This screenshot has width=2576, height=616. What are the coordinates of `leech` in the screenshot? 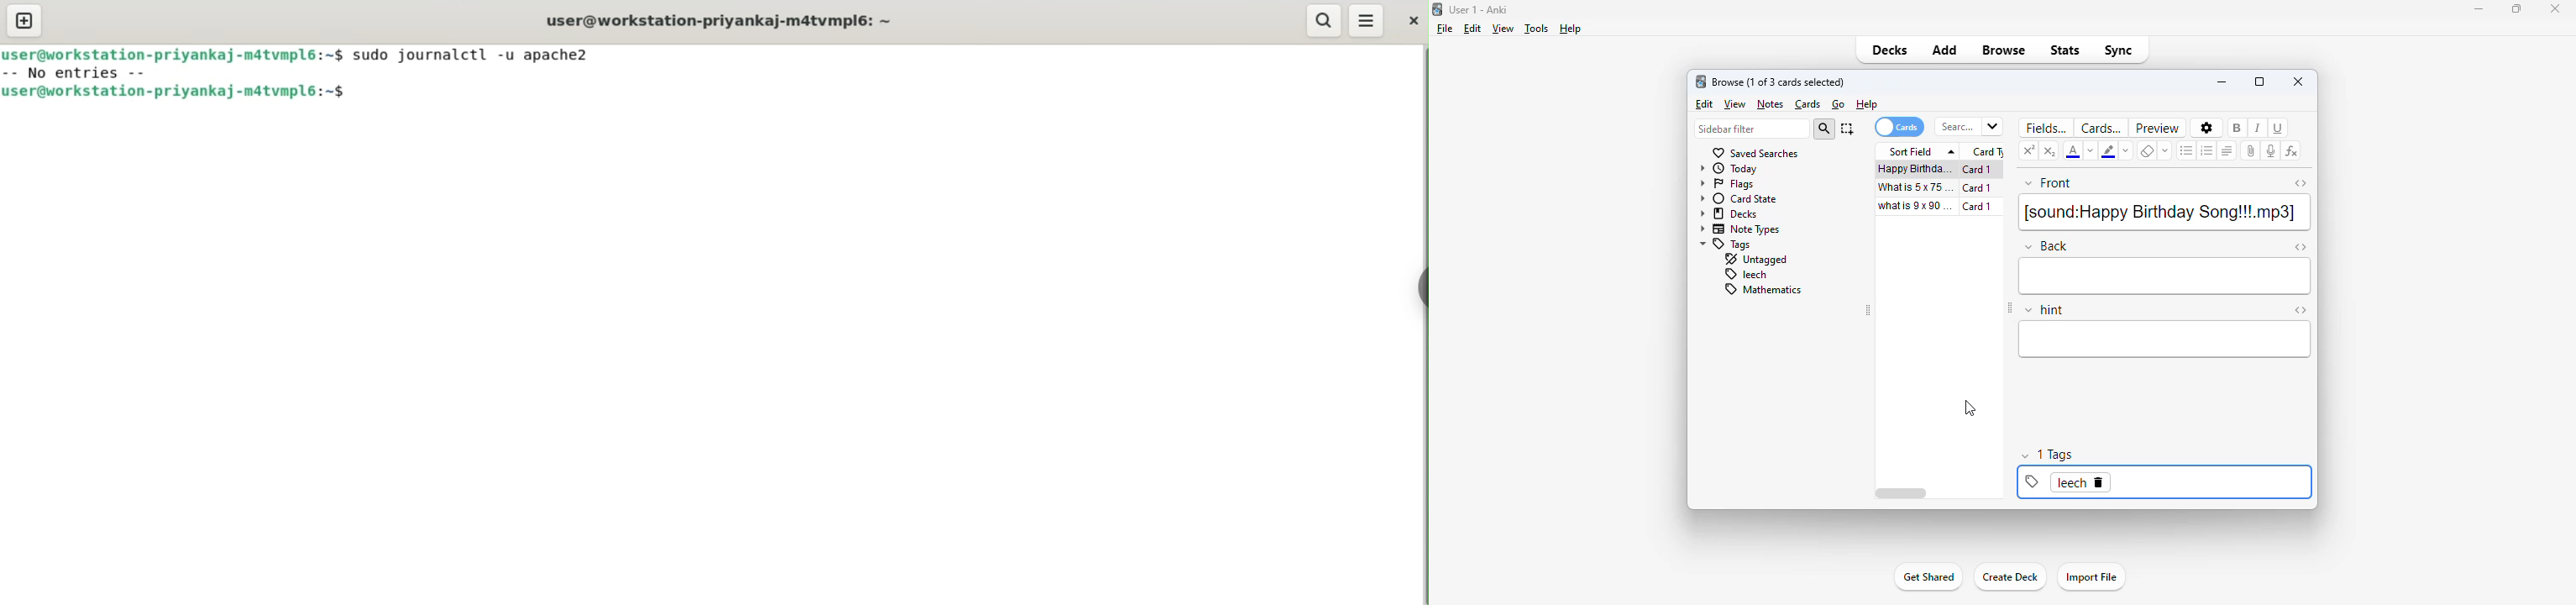 It's located at (1744, 275).